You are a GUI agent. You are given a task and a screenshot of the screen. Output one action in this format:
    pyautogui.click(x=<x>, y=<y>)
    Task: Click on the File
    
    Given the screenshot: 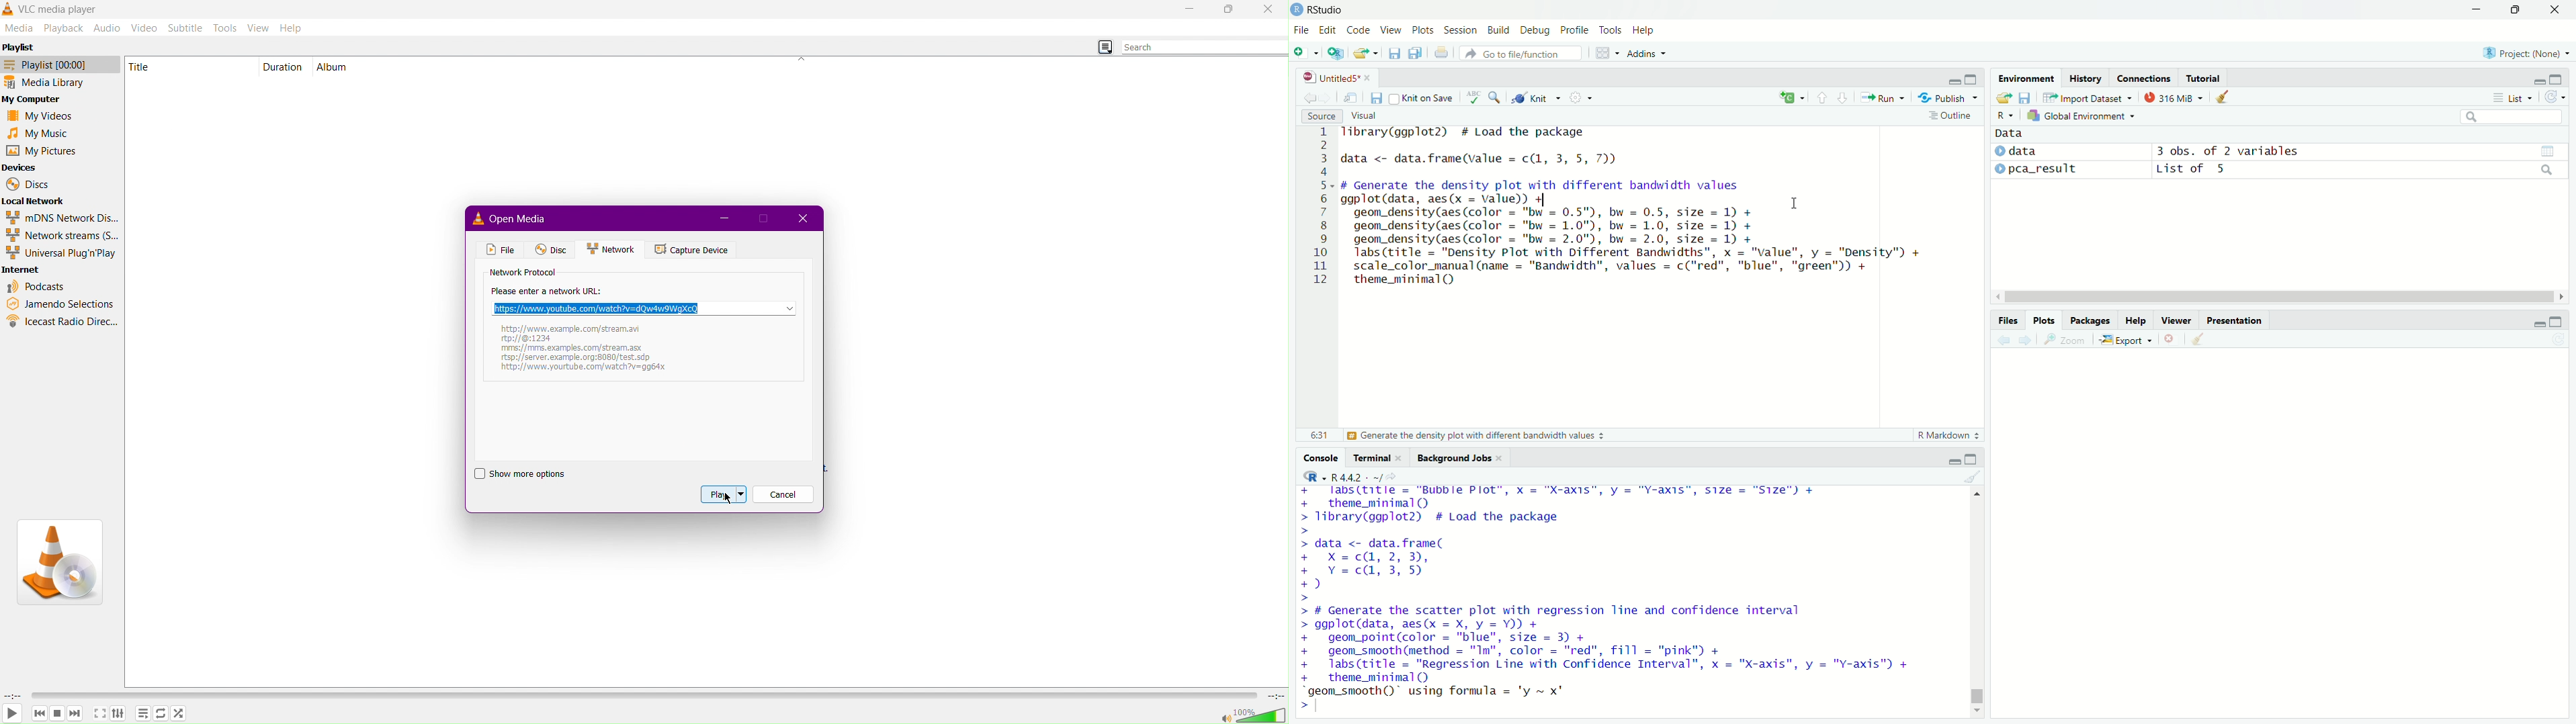 What is the action you would take?
    pyautogui.click(x=1301, y=30)
    